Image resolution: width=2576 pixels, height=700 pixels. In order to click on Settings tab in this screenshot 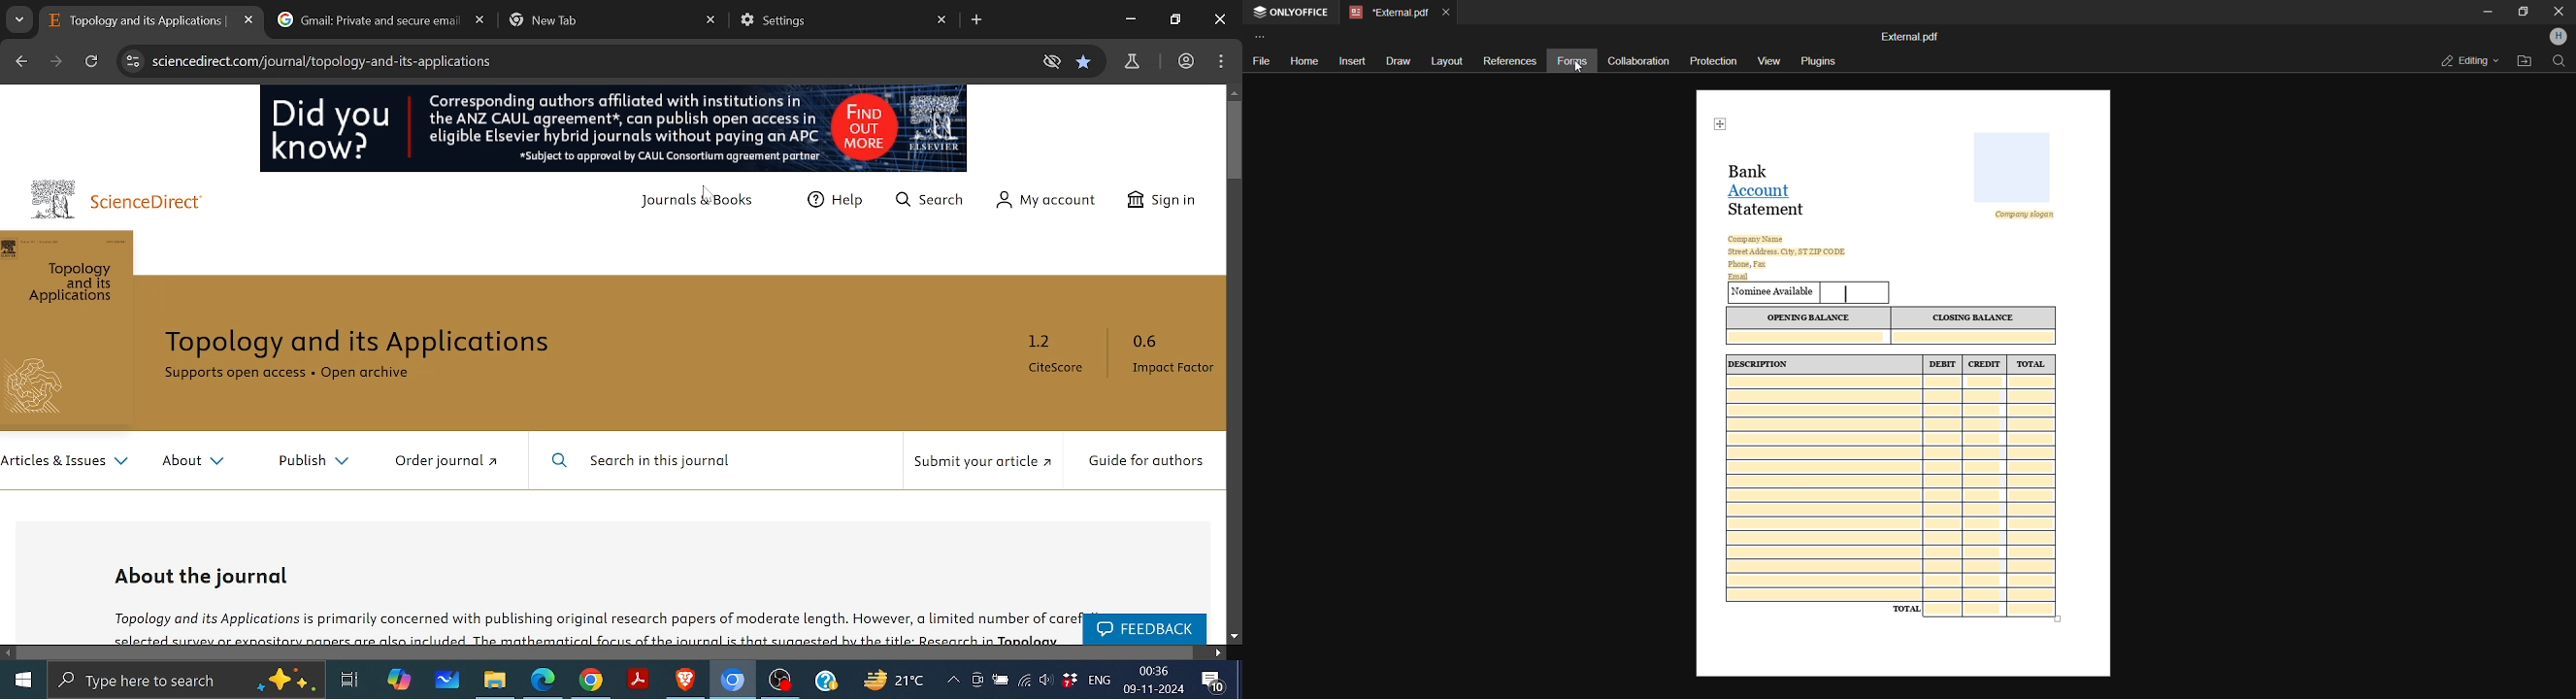, I will do `click(831, 22)`.